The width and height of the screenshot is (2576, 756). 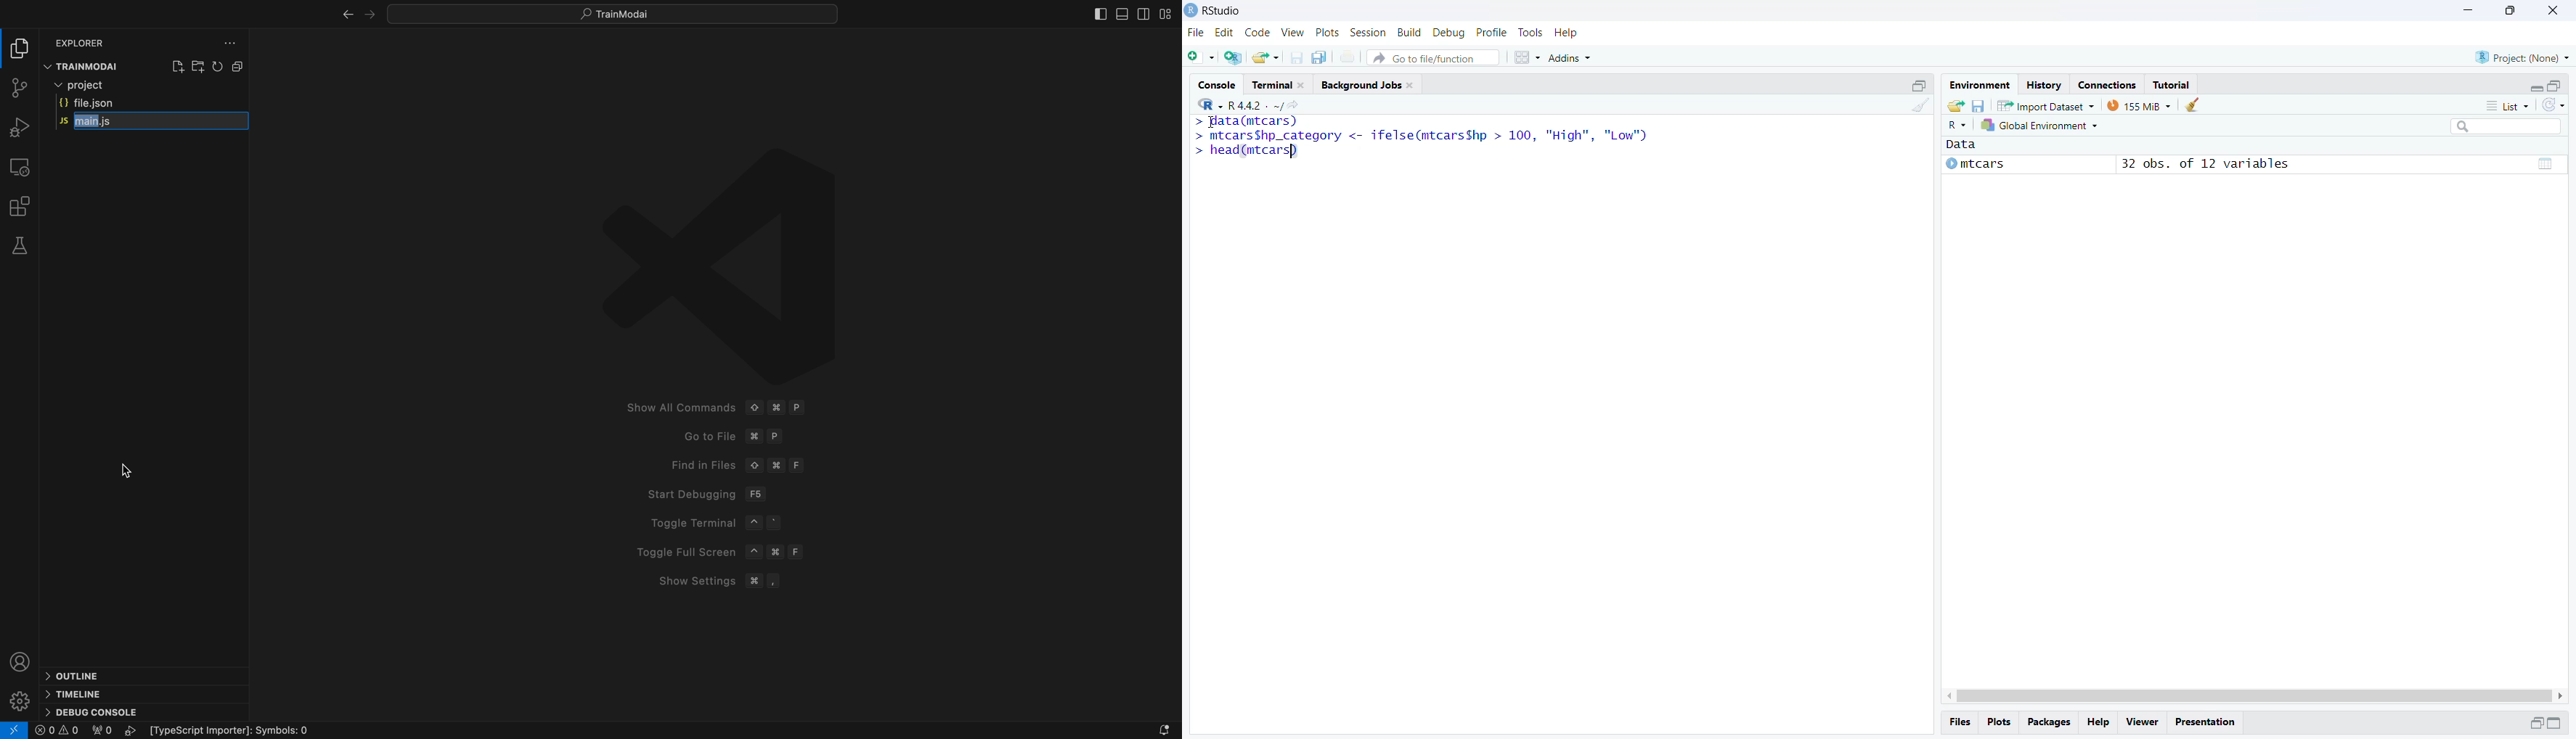 I want to click on Terminal, so click(x=1280, y=84).